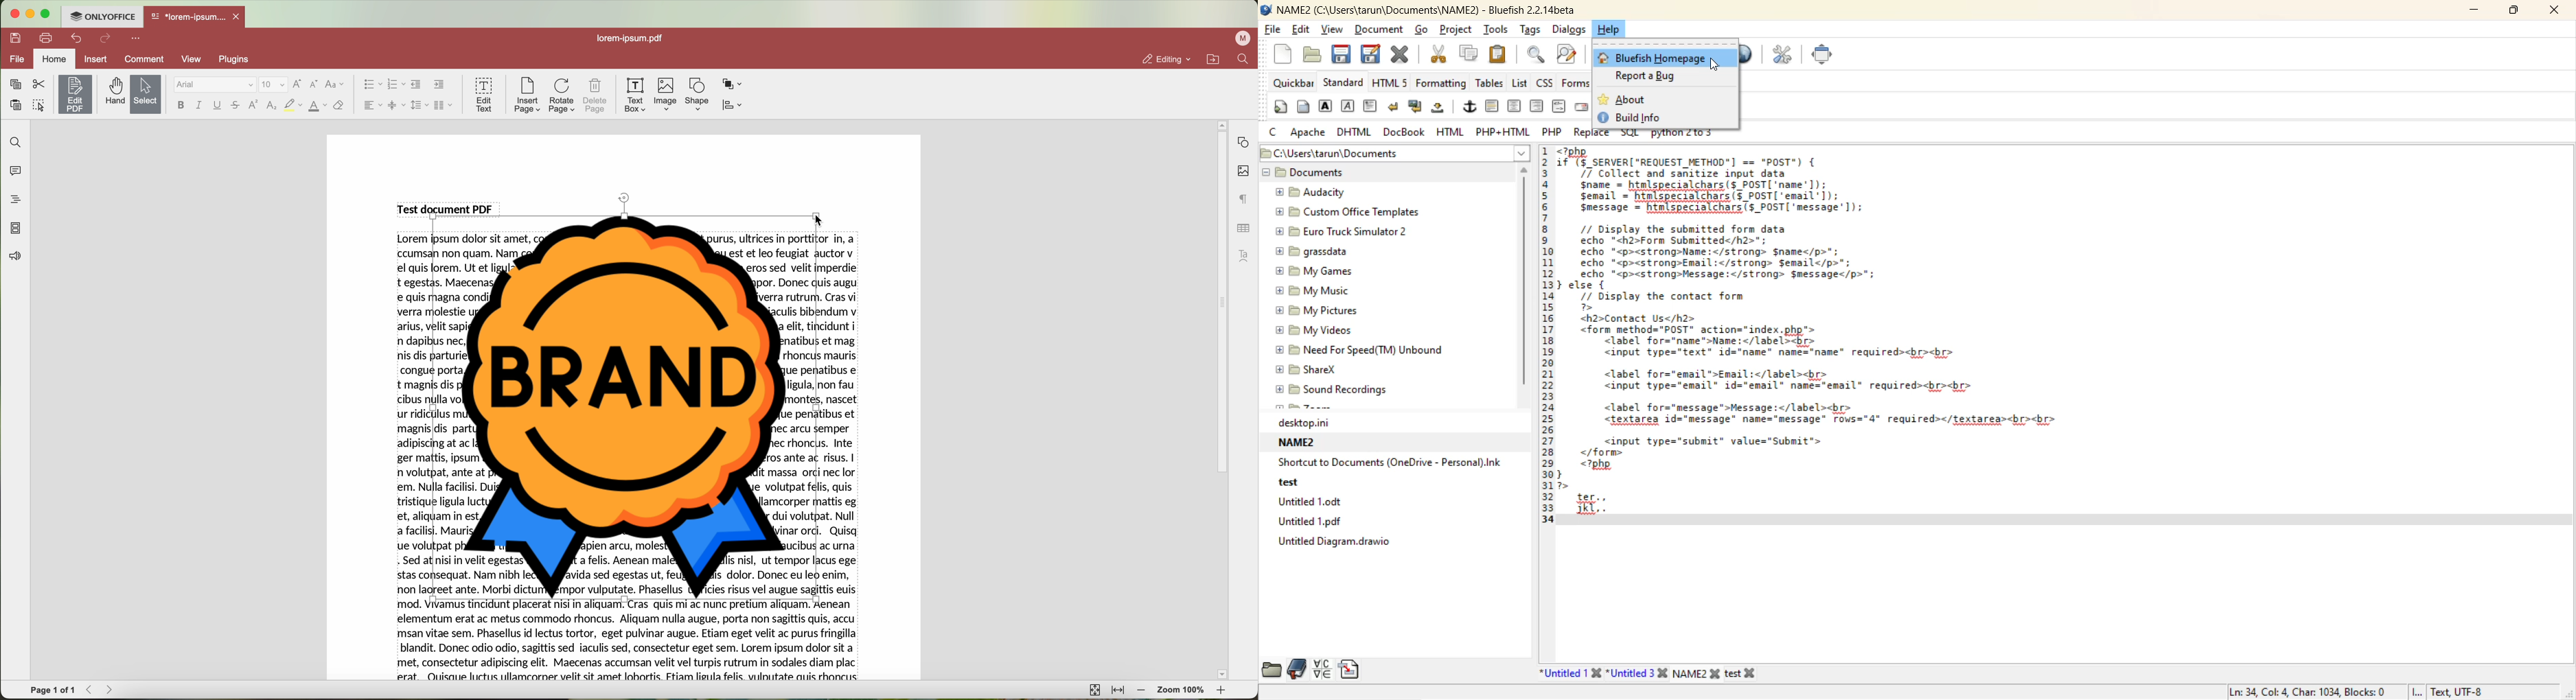  Describe the element at coordinates (113, 690) in the screenshot. I see `Forward` at that location.